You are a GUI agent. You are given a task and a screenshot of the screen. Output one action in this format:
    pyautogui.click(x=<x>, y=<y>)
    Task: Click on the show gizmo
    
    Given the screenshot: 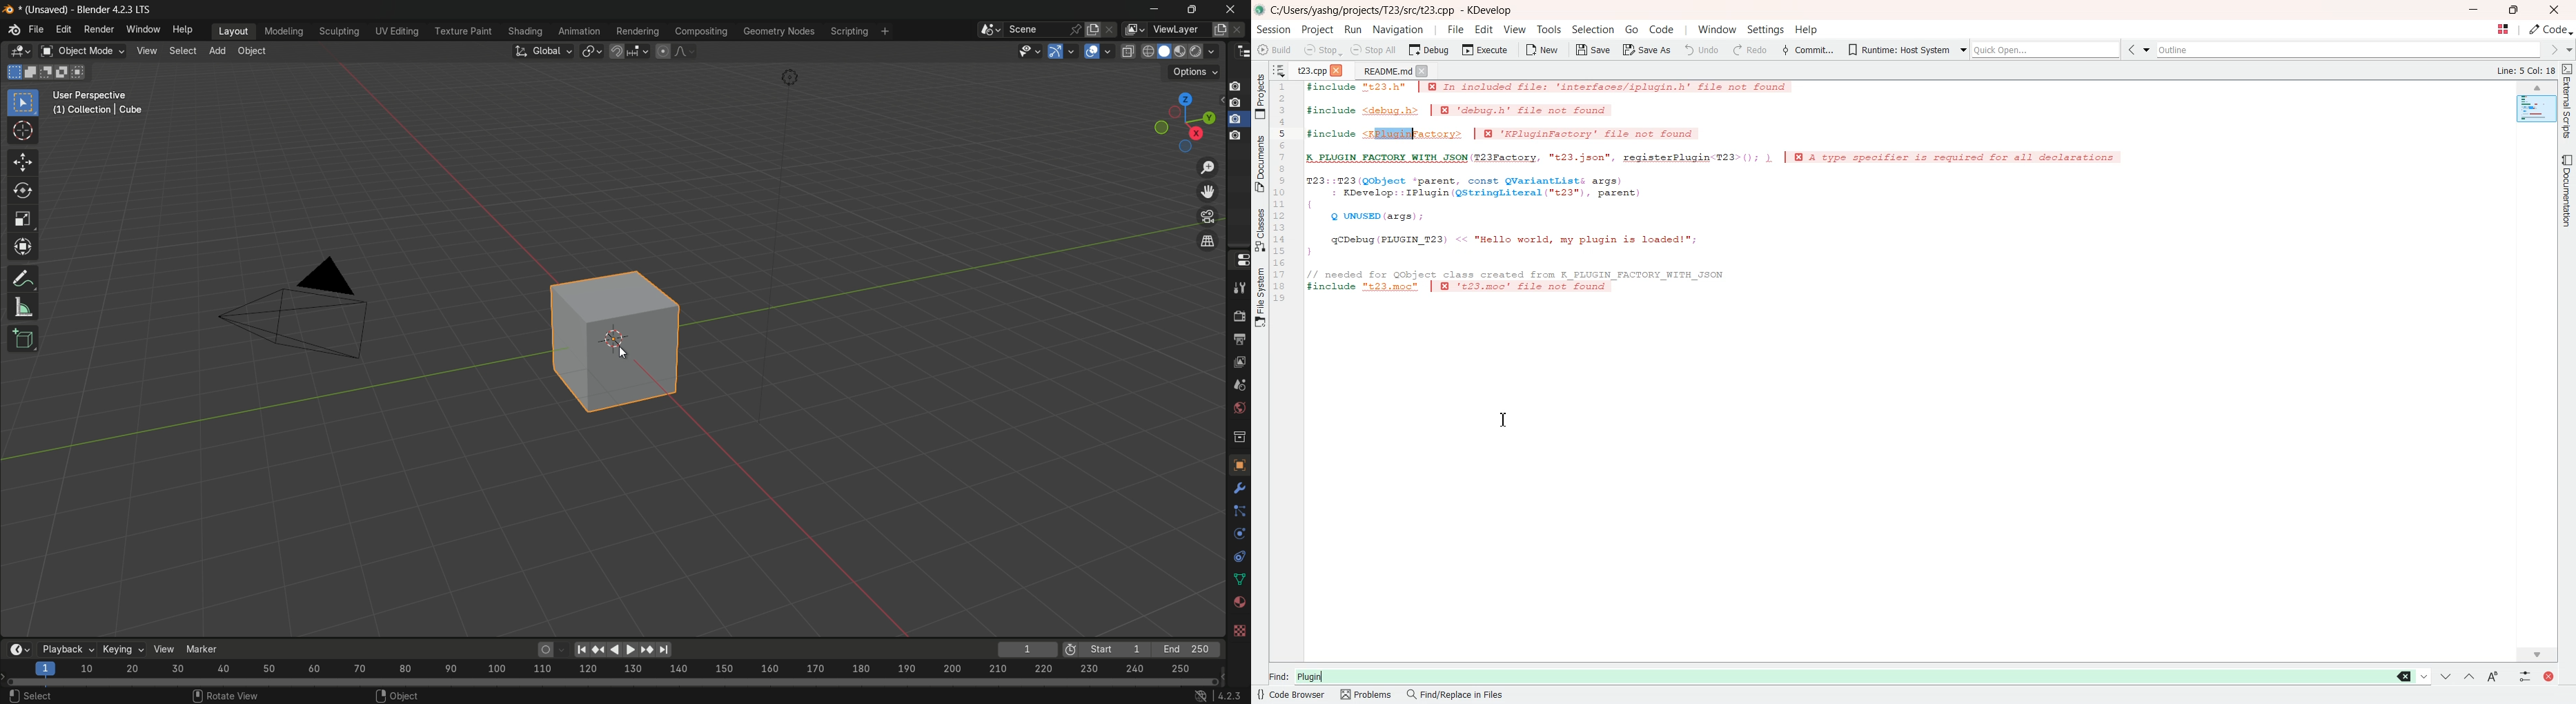 What is the action you would take?
    pyautogui.click(x=1056, y=51)
    